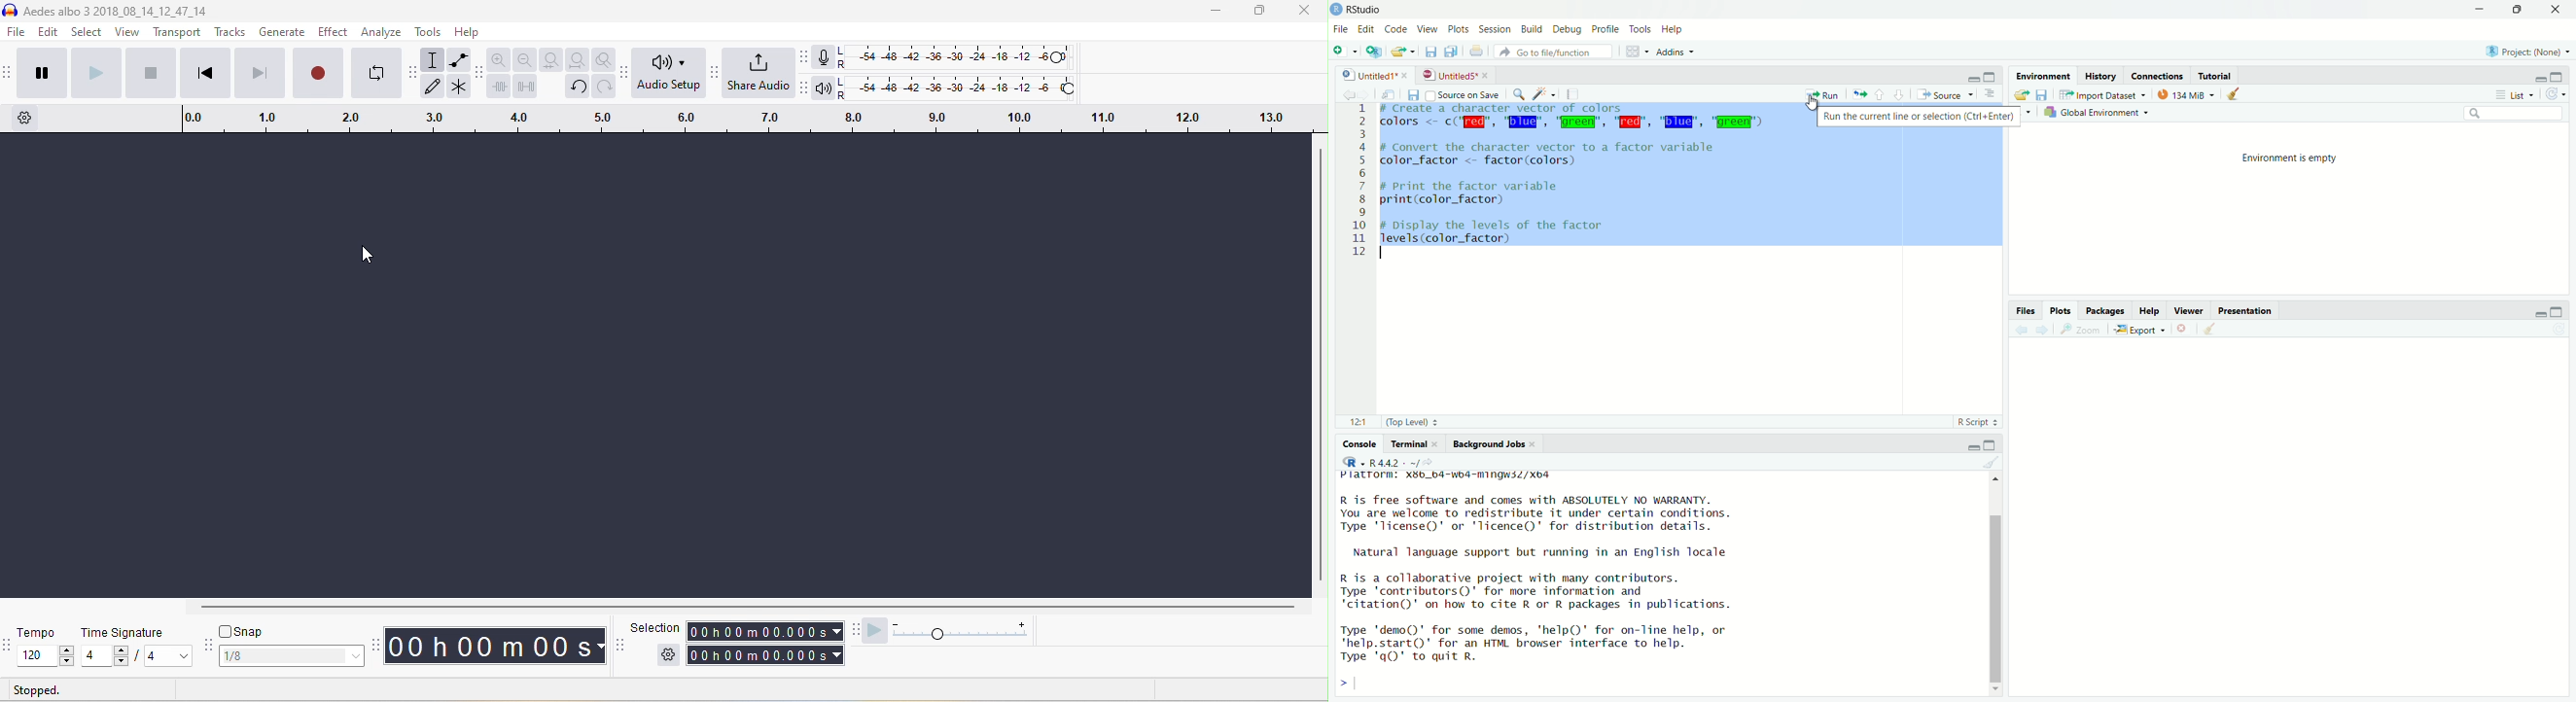 The width and height of the screenshot is (2576, 728). I want to click on remove the current plot, so click(2181, 328).